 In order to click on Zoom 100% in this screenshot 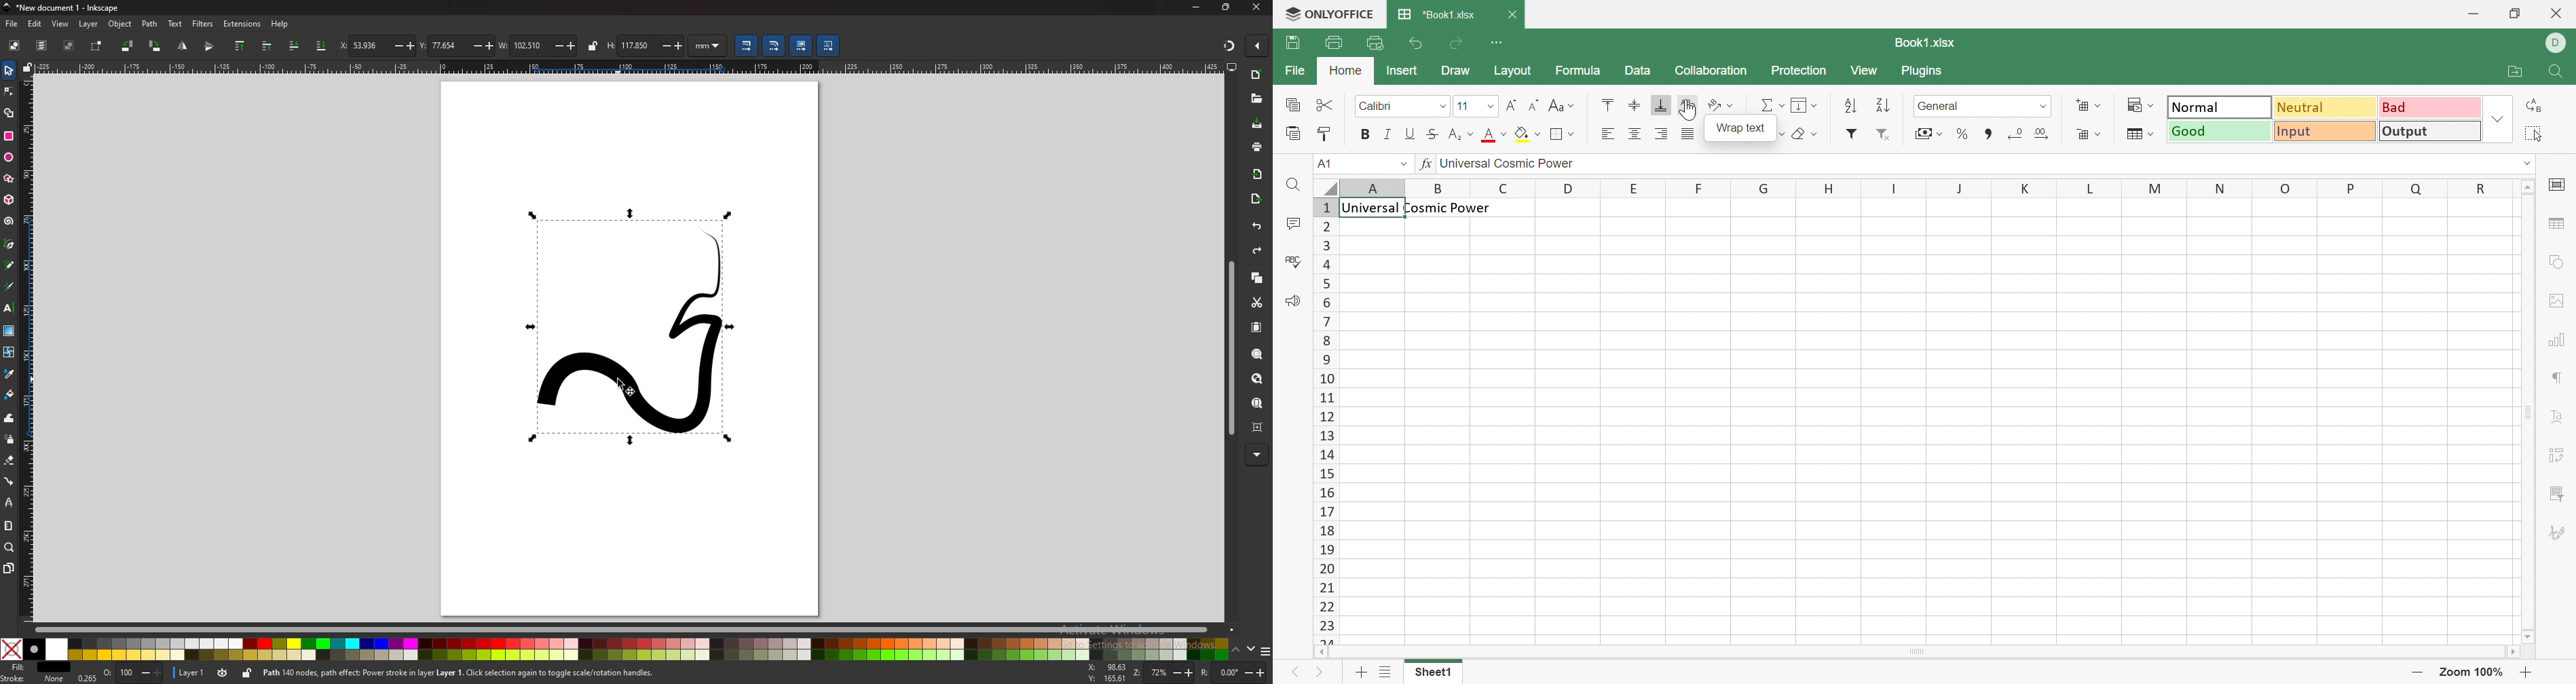, I will do `click(2474, 674)`.